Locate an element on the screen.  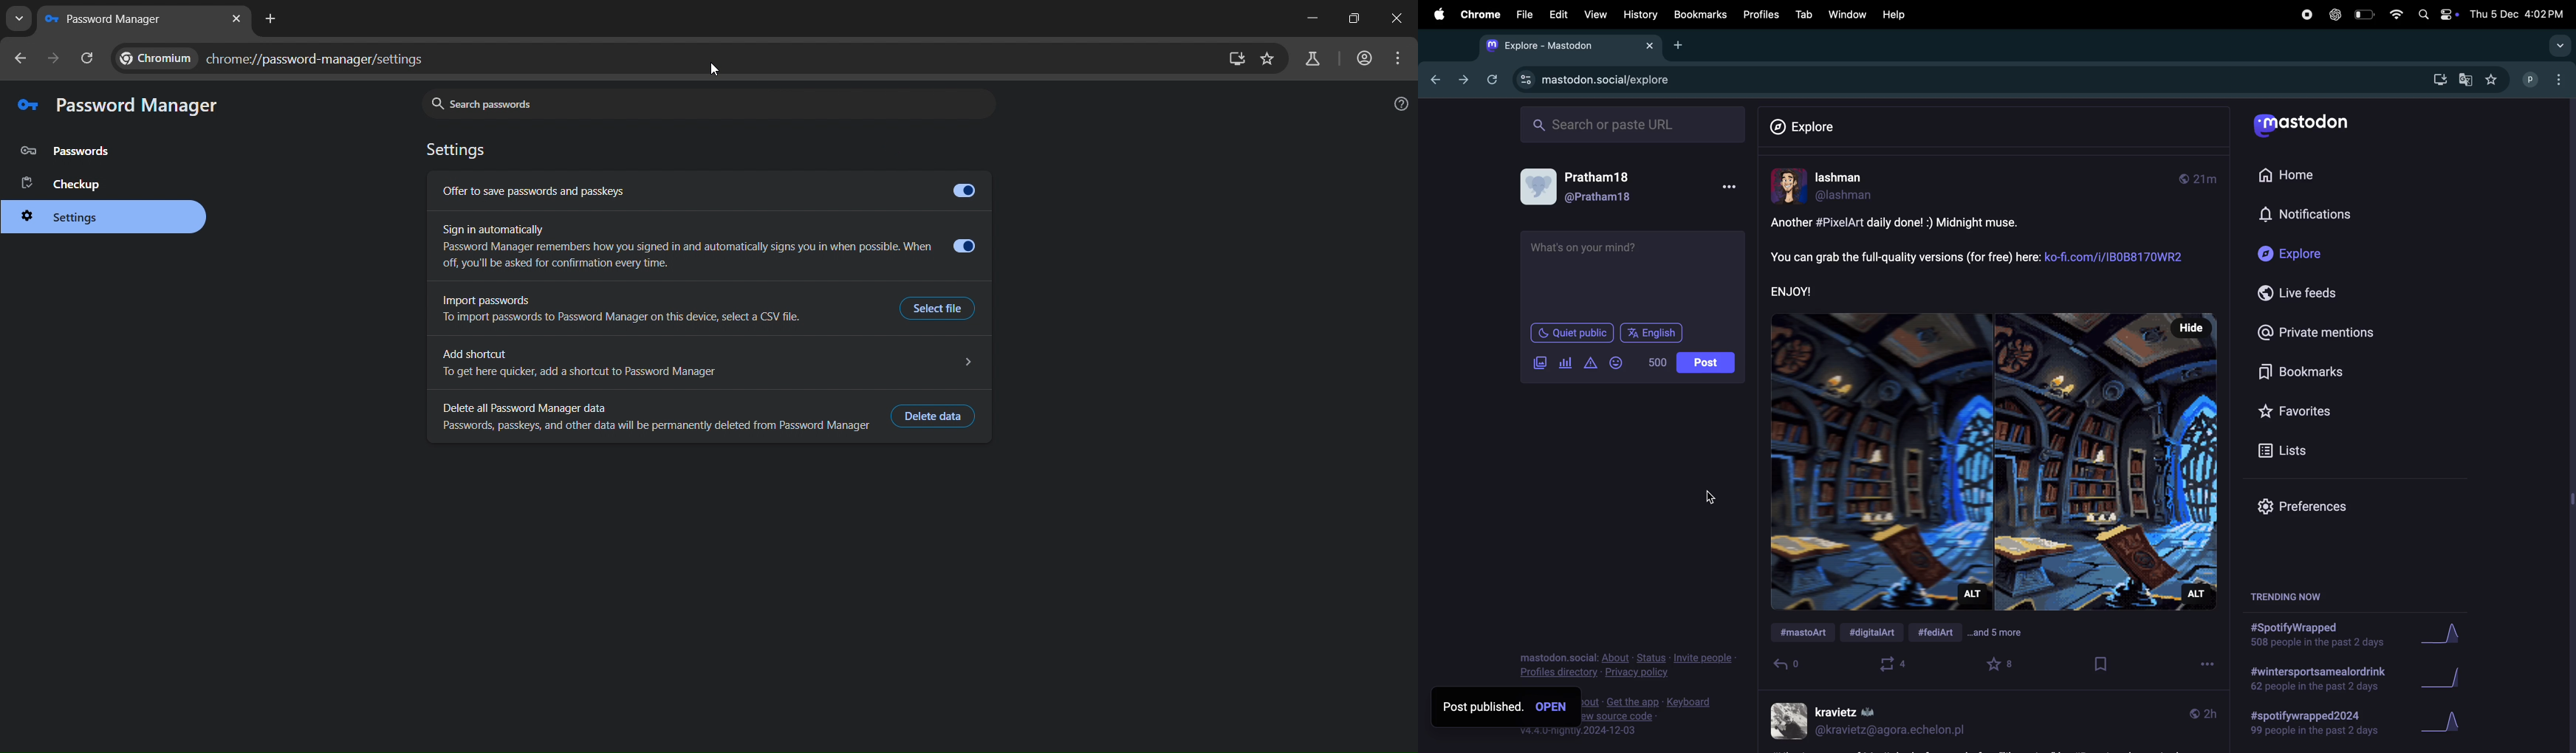
graph is located at coordinates (2448, 725).